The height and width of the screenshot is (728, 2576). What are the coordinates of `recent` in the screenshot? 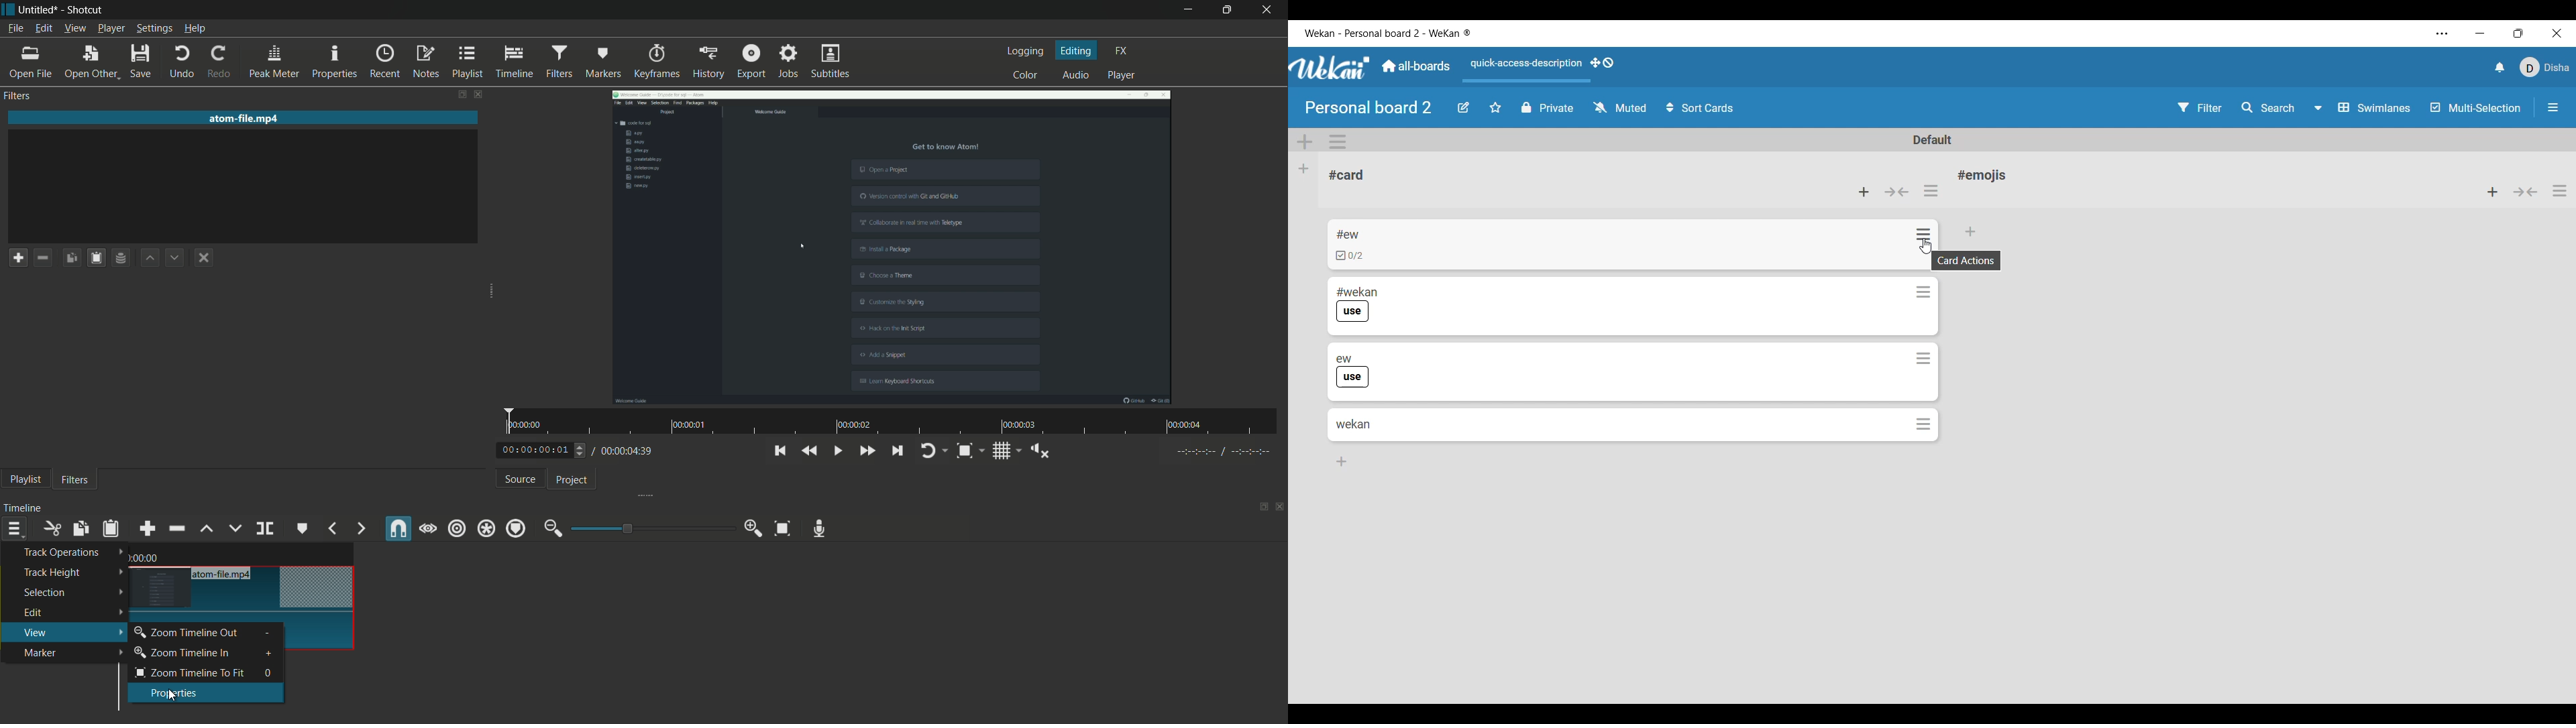 It's located at (385, 62).